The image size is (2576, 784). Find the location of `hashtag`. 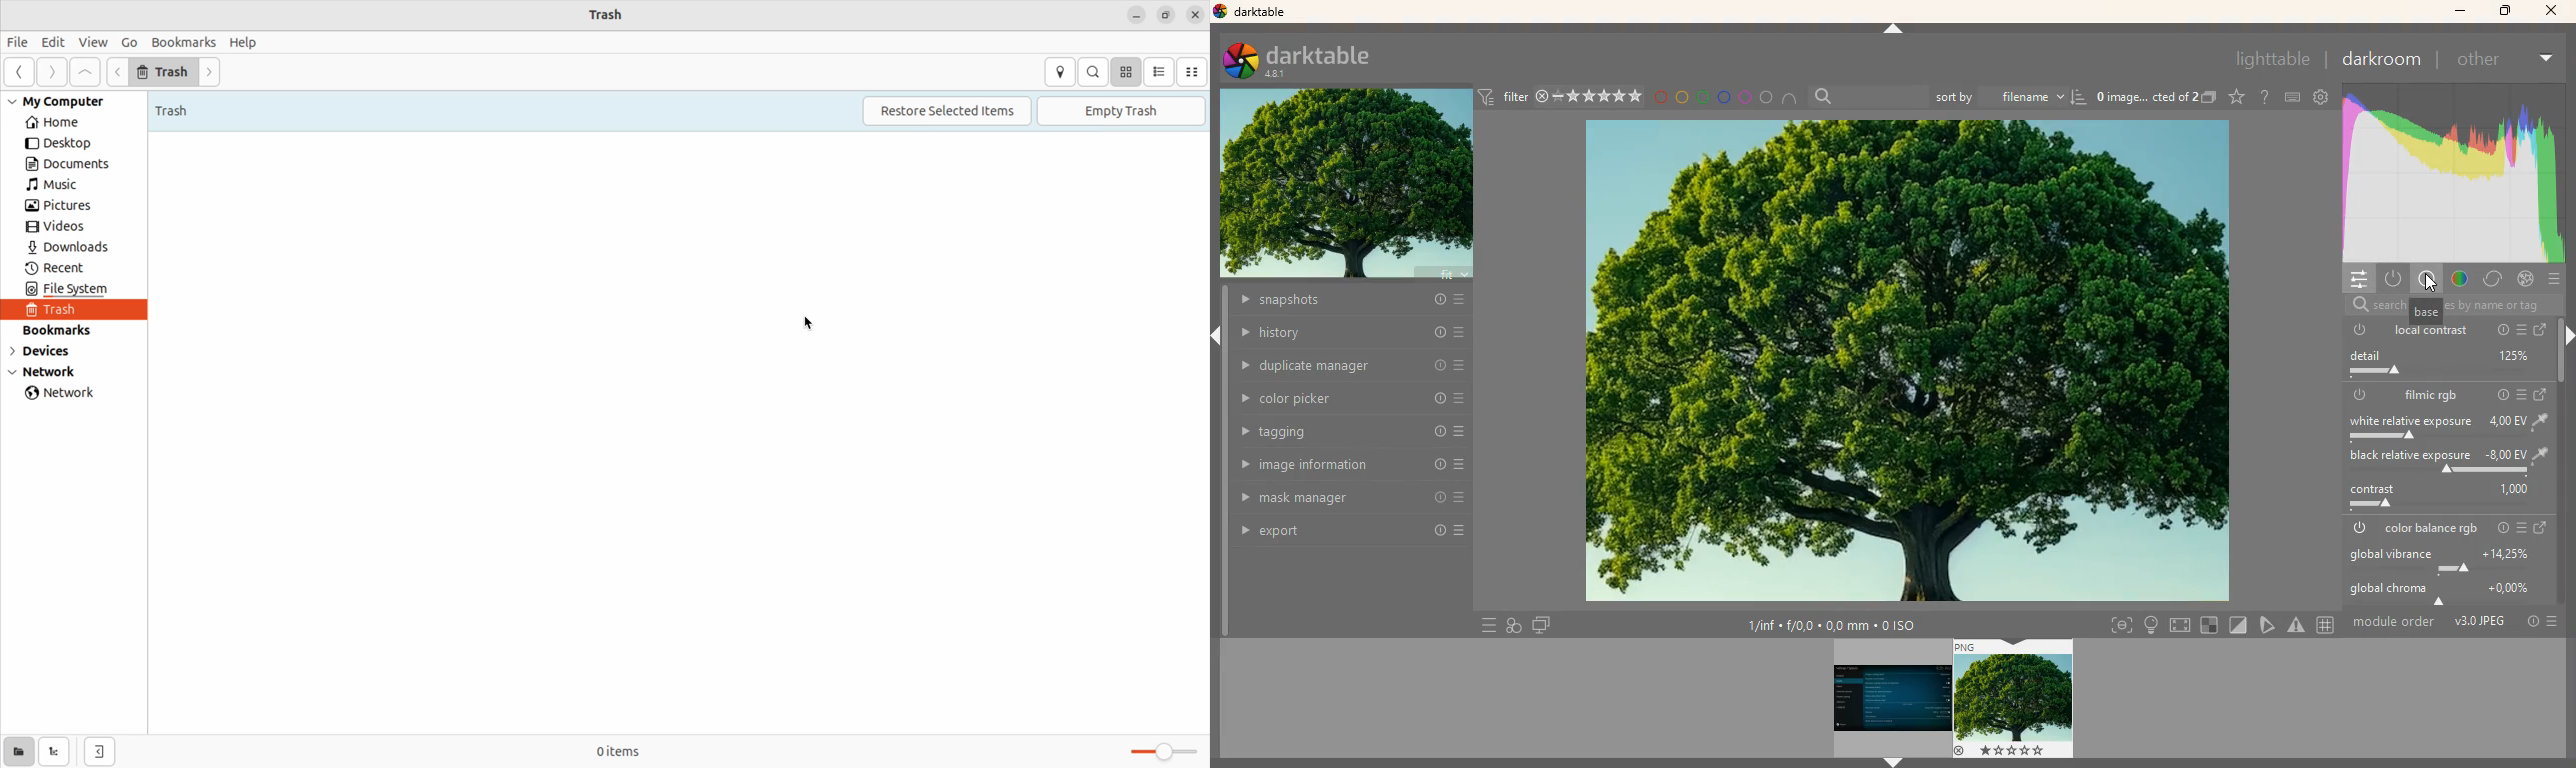

hashtag is located at coordinates (2328, 625).